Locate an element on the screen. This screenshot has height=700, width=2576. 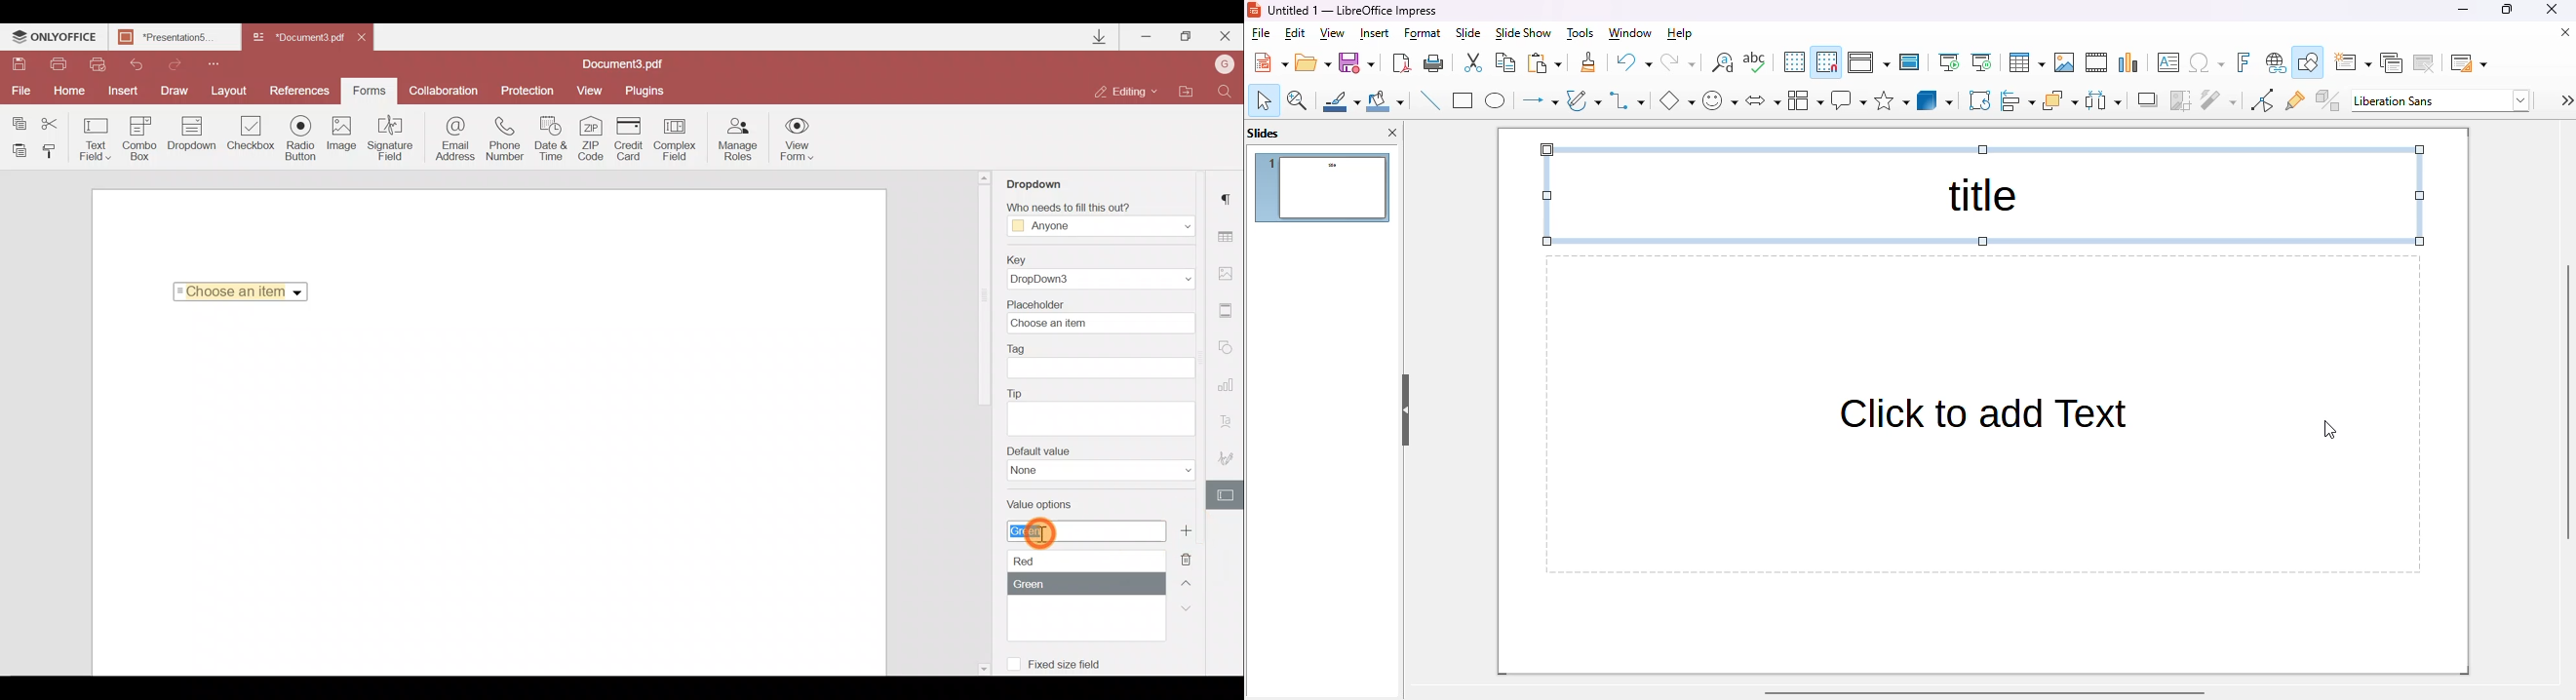
new slide is located at coordinates (2353, 62).